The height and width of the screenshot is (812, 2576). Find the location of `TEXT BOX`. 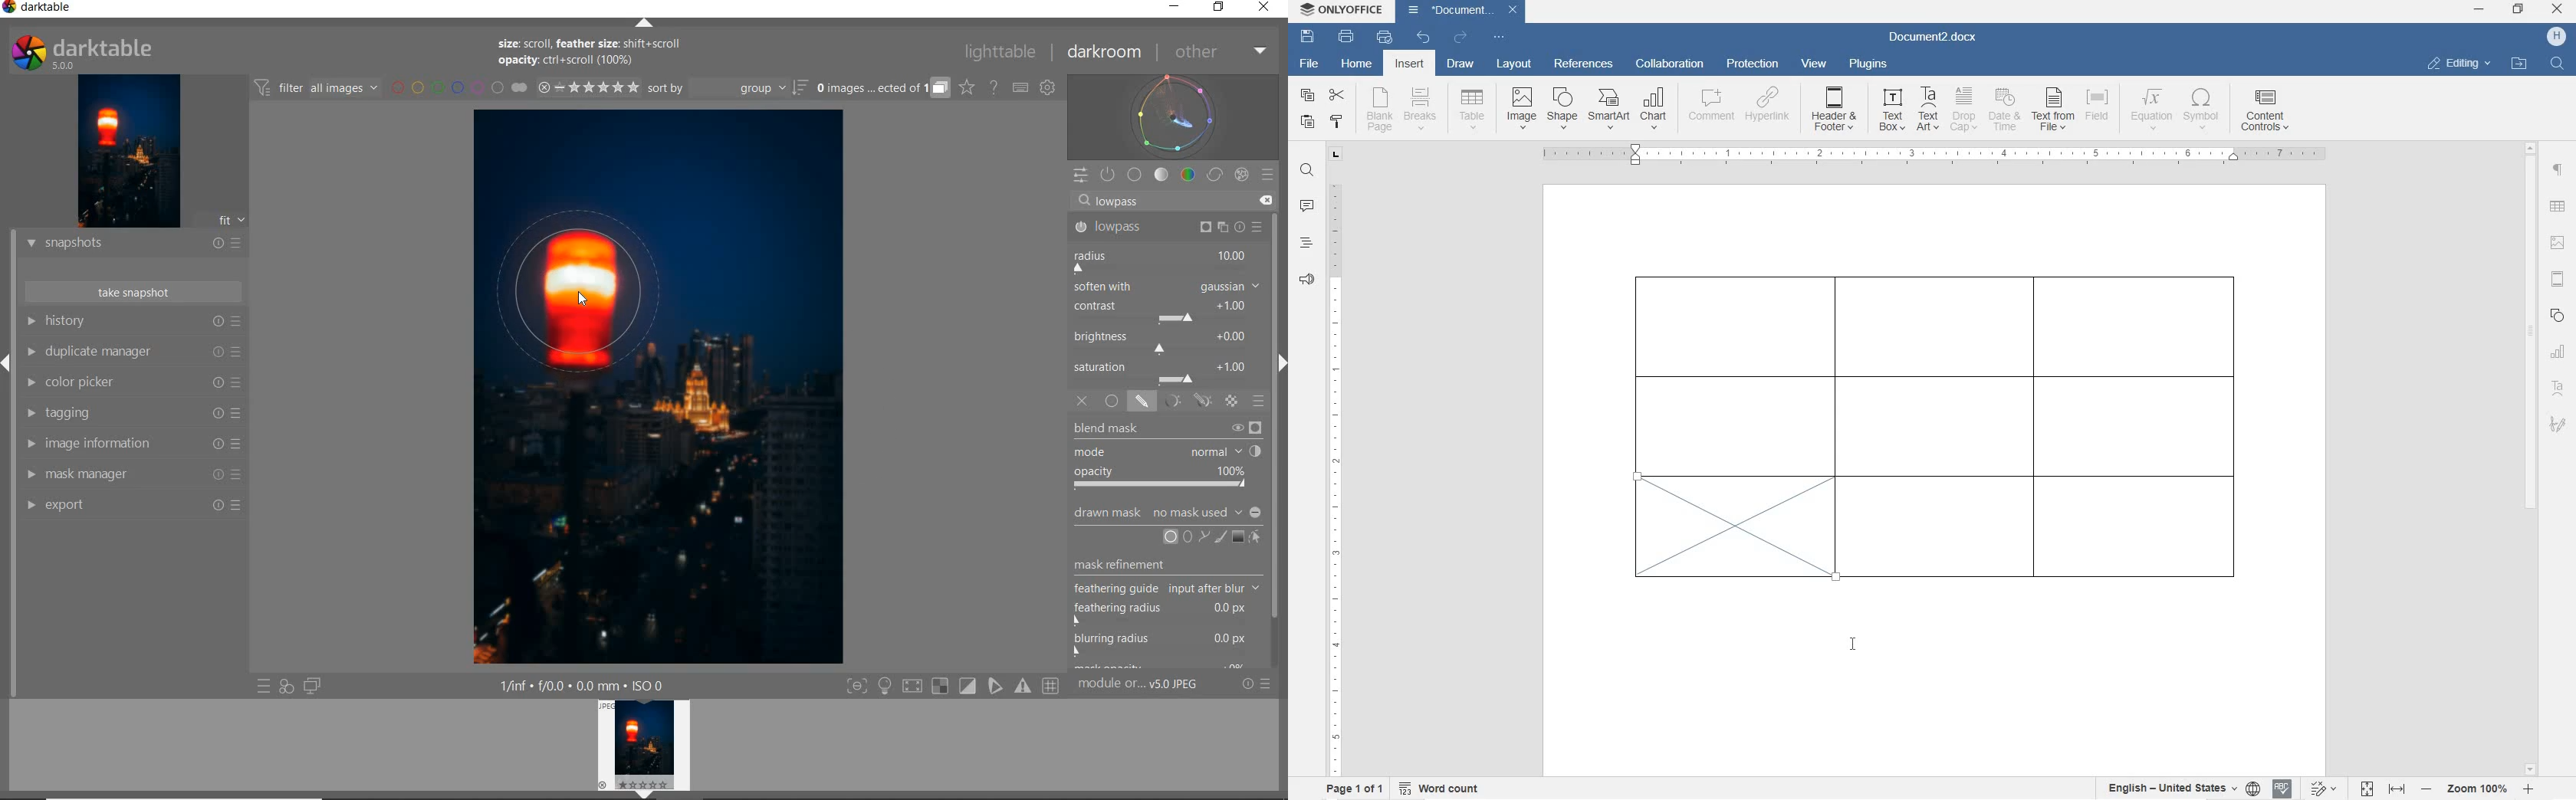

TEXT BOX is located at coordinates (1890, 112).